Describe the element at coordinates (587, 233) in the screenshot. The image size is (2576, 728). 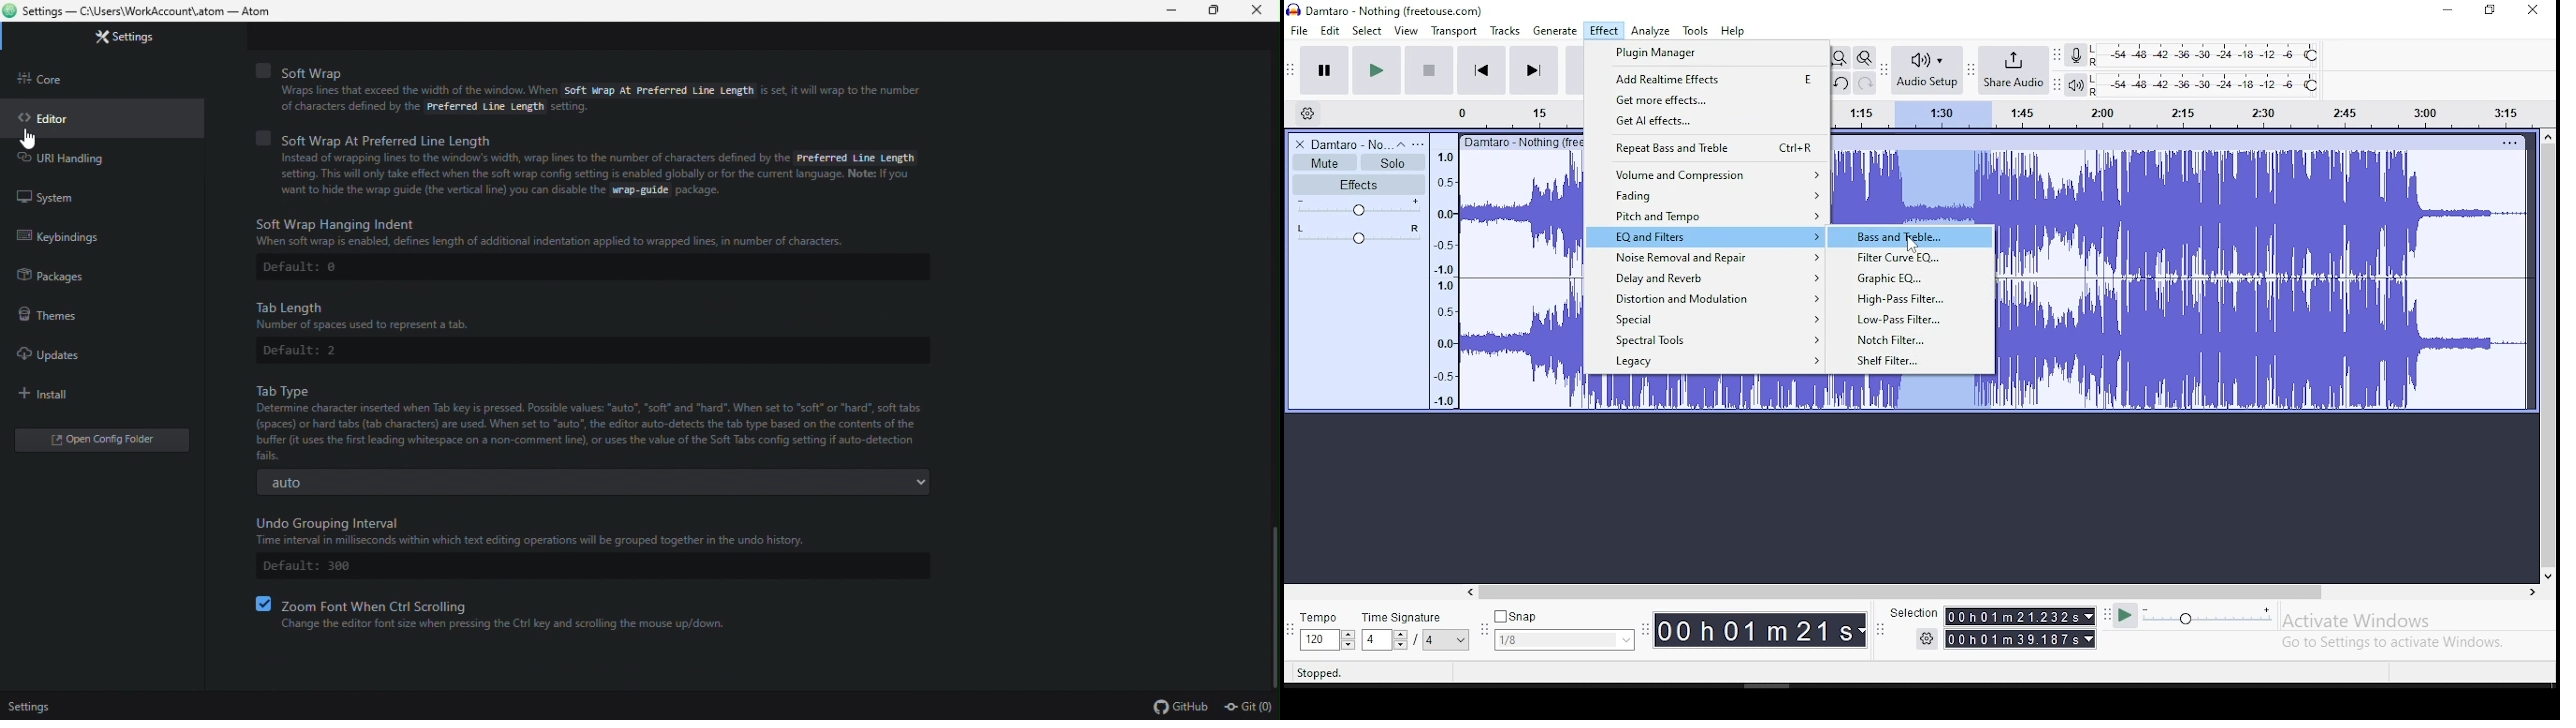
I see `Soft Wrap Hanging Indent
When soft wrap is enabled, defines length of additional indentation applied to wrapped ines, in number of characters.` at that location.